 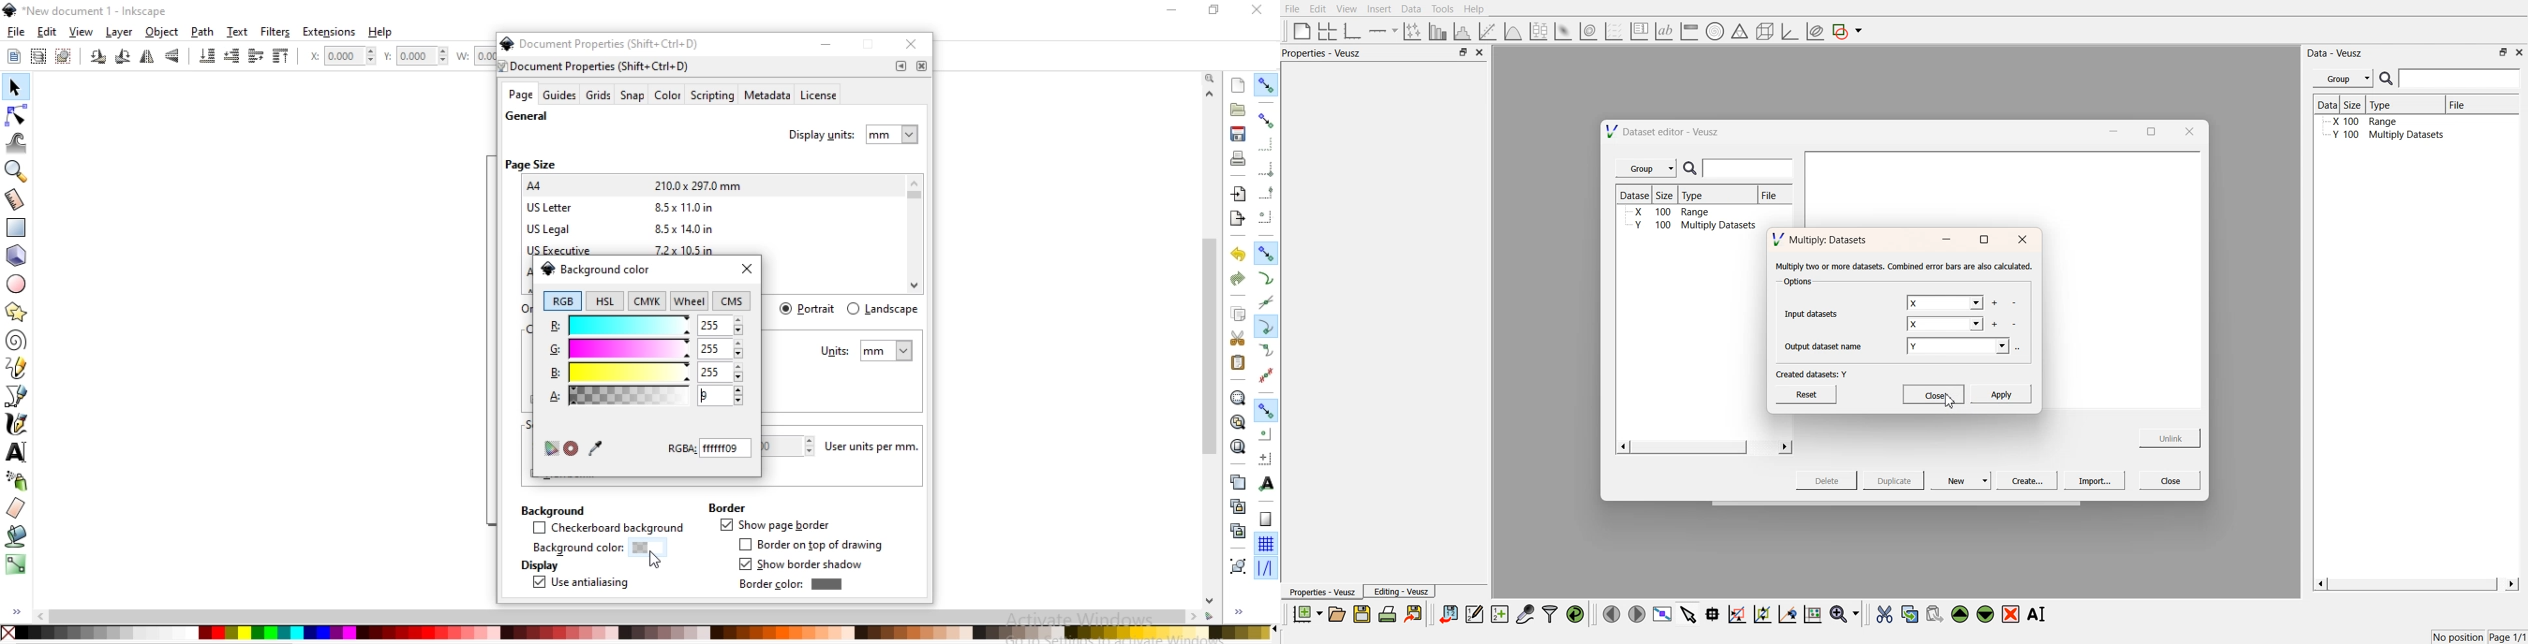 I want to click on display units, so click(x=855, y=132).